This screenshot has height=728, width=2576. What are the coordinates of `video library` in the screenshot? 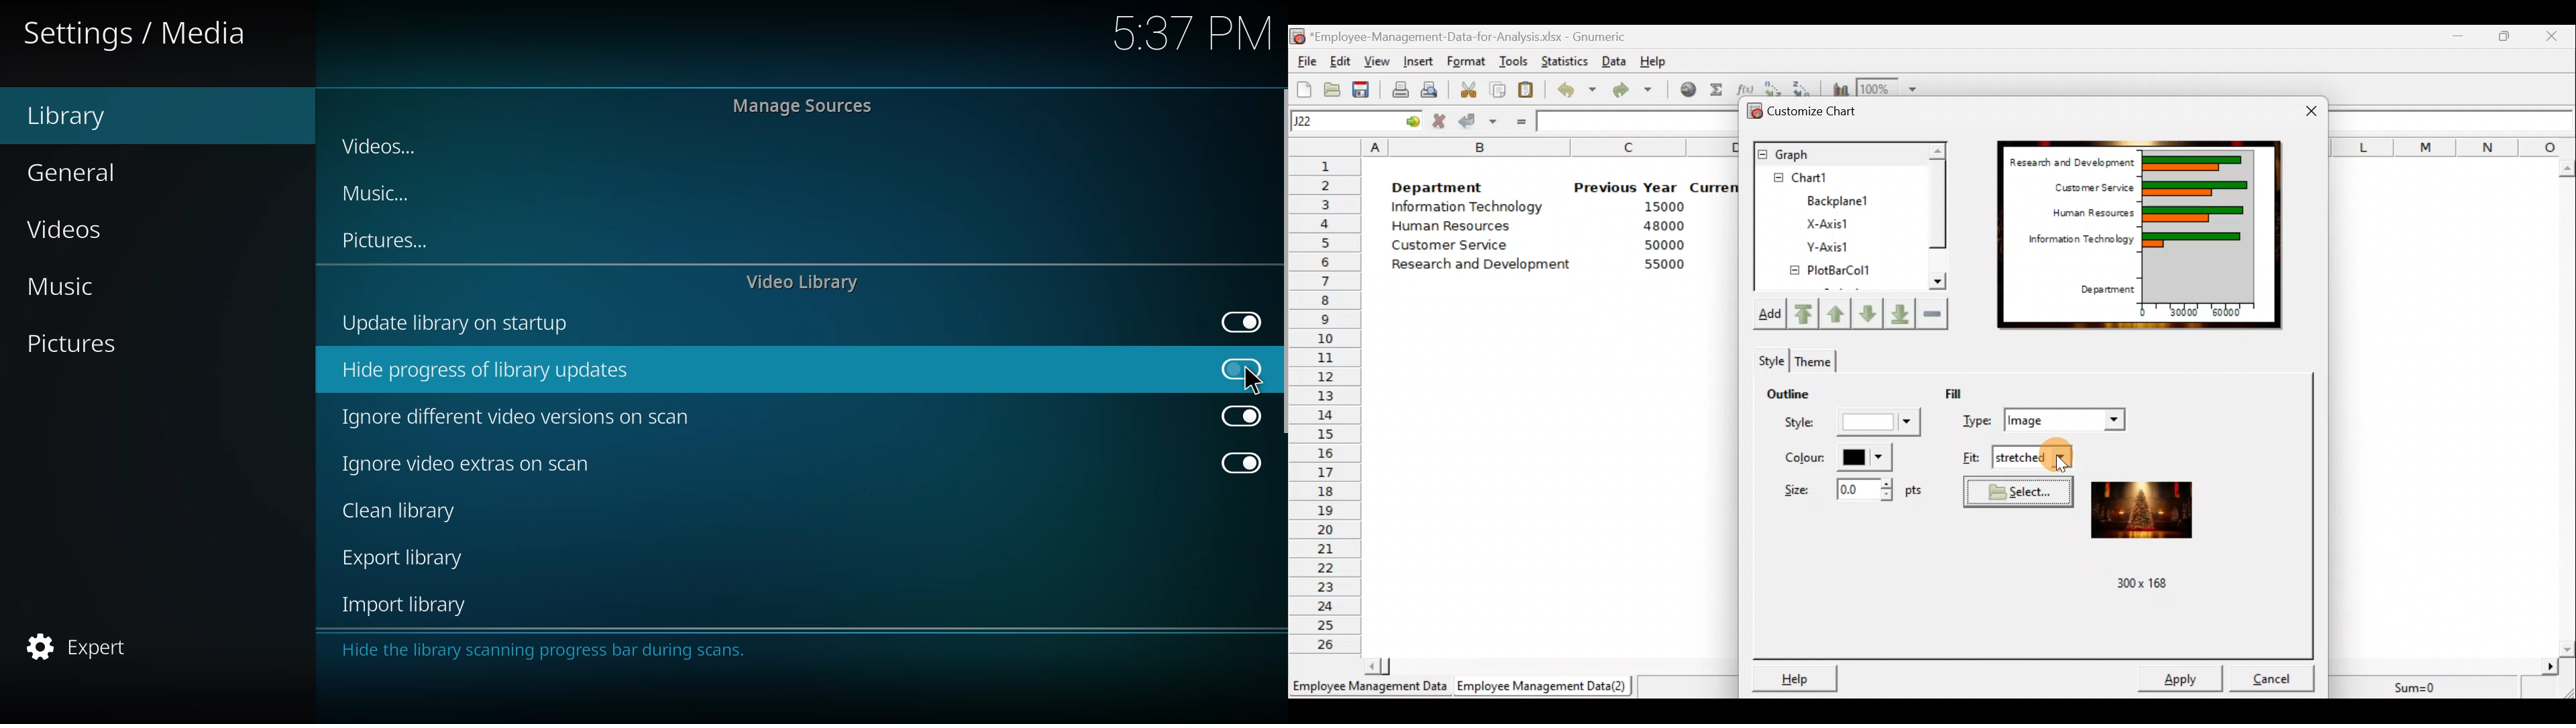 It's located at (805, 282).